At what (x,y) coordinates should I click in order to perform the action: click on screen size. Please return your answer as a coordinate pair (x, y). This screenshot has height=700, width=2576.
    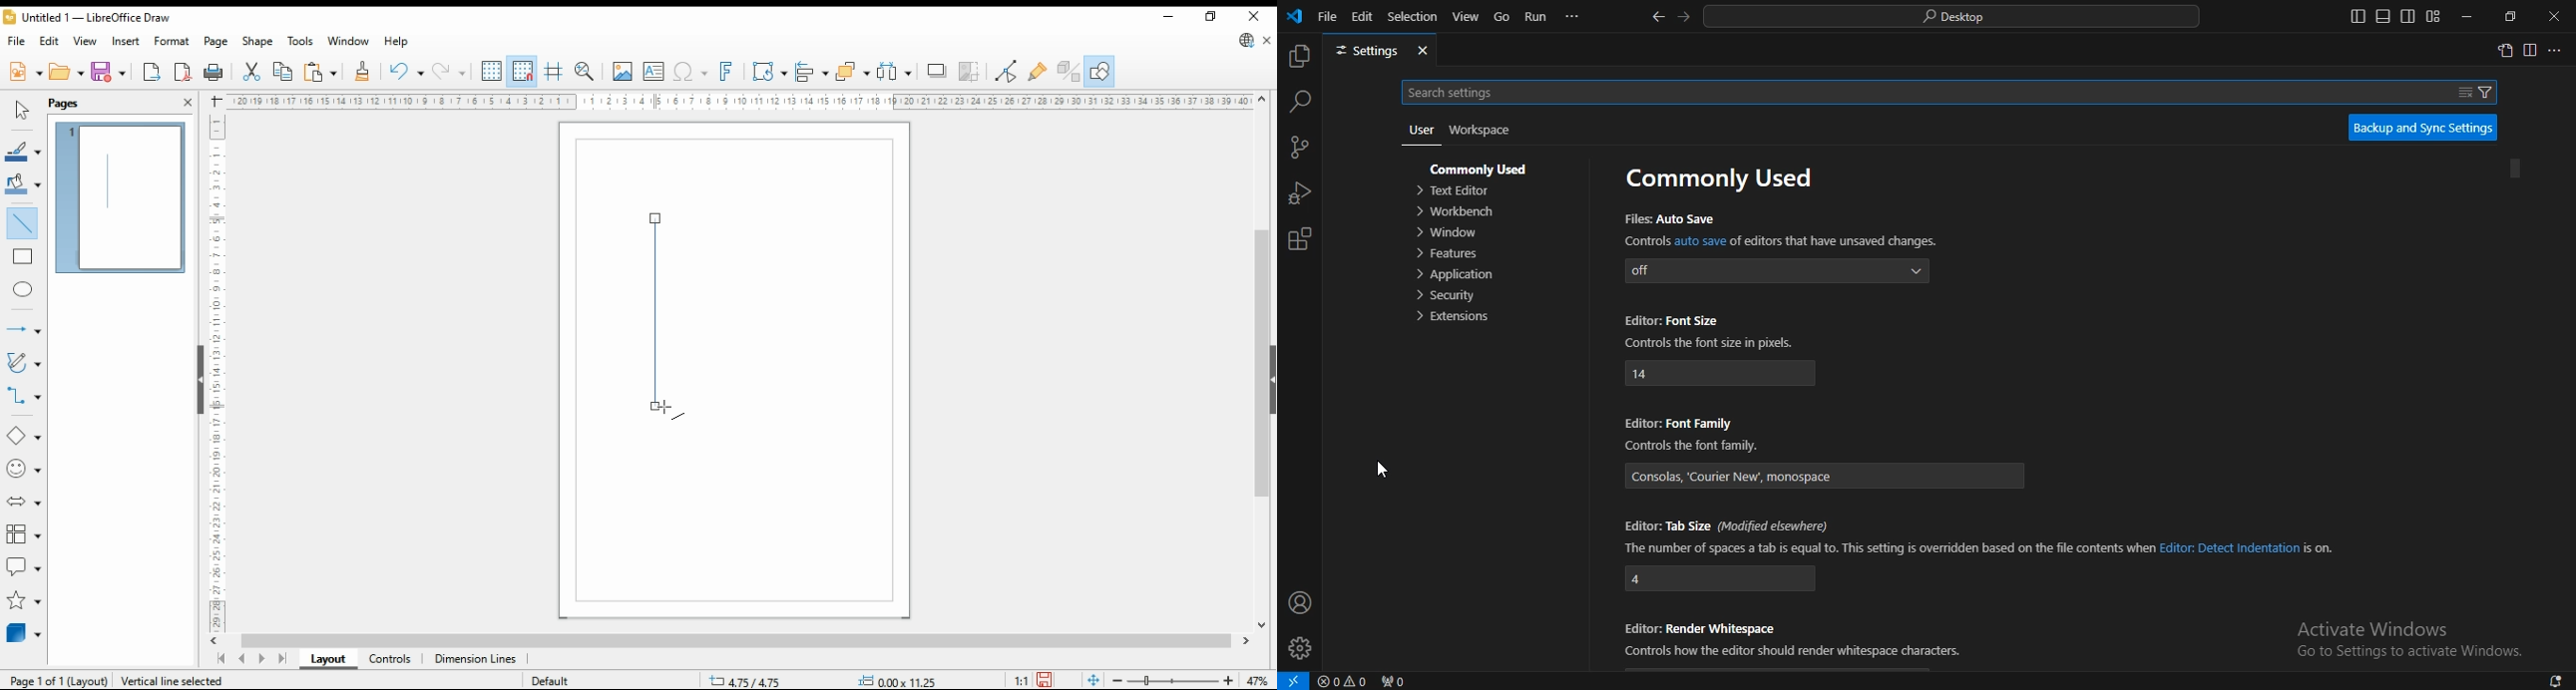
    Looking at the image, I should click on (750, 679).